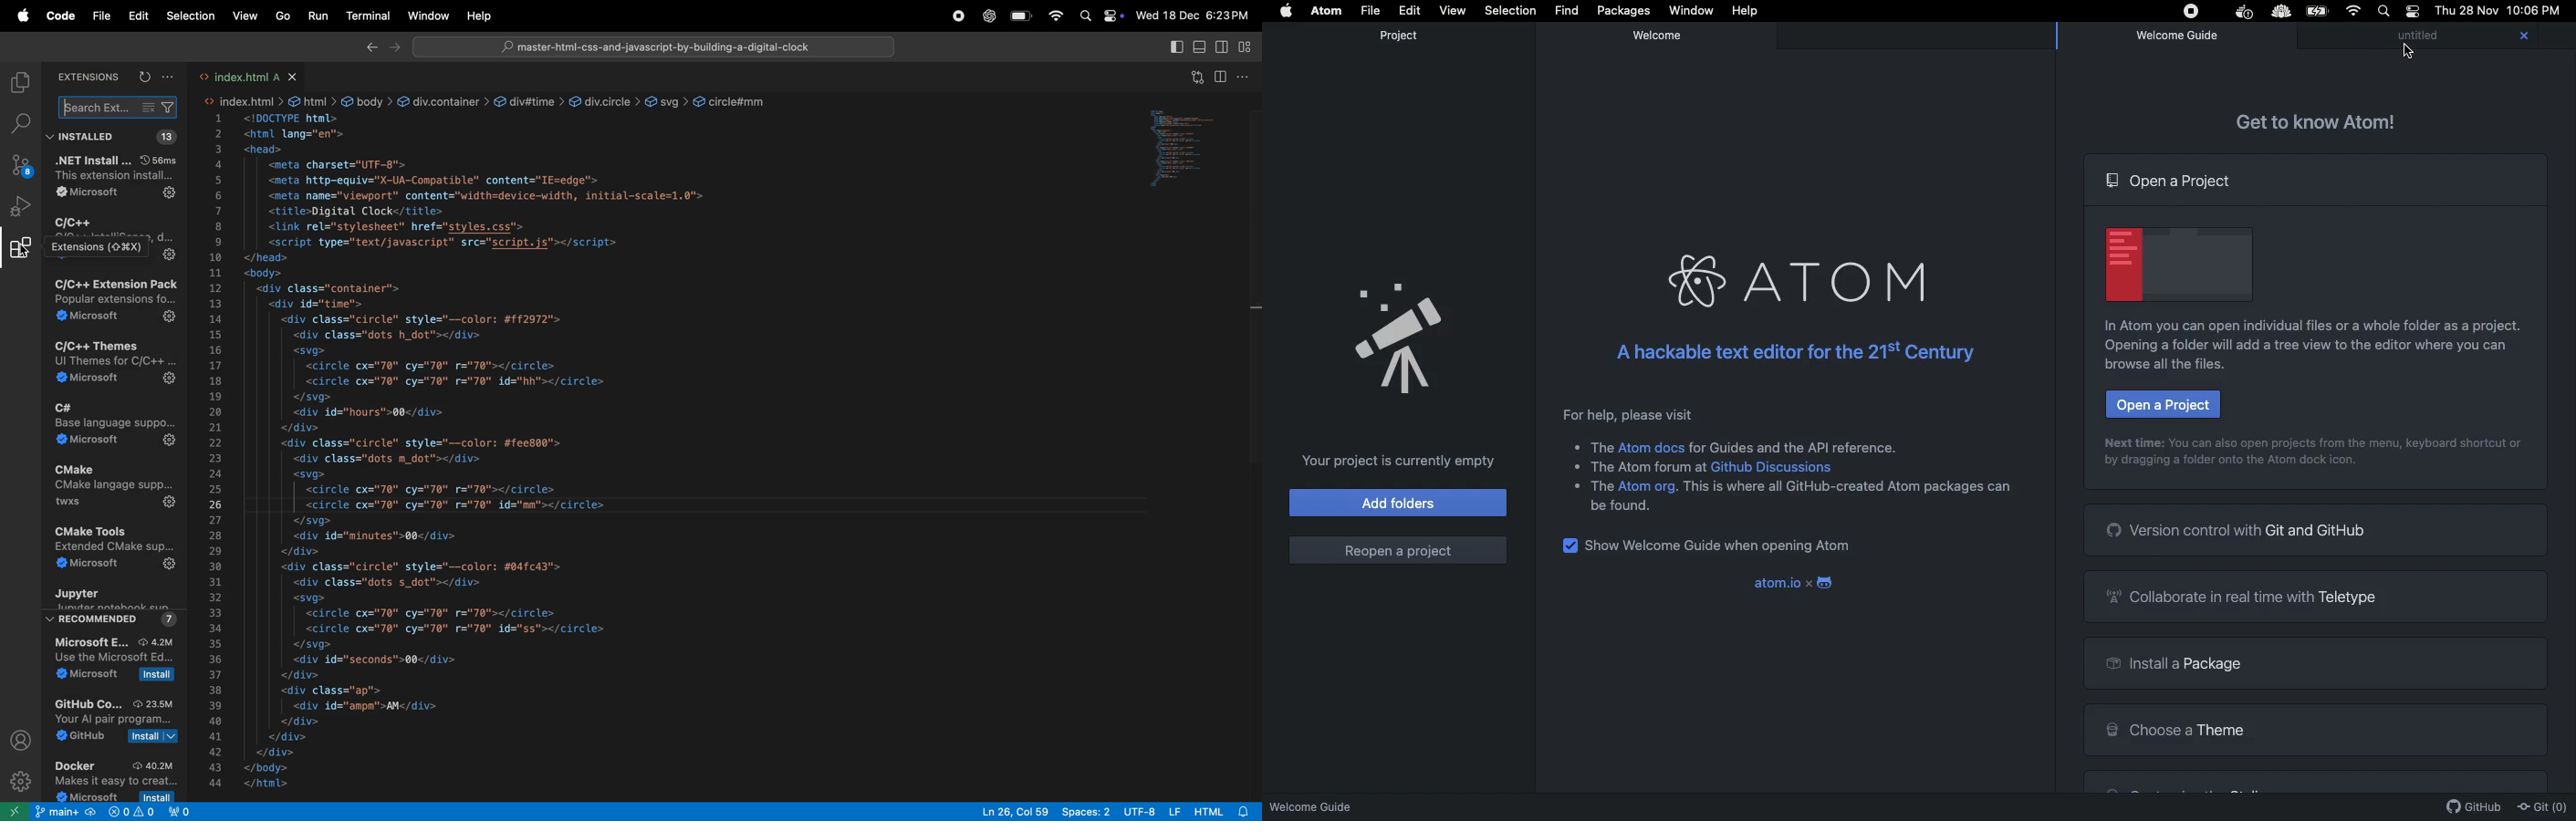 Image resolution: width=2576 pixels, height=840 pixels. What do you see at coordinates (2241, 13) in the screenshot?
I see `Docker` at bounding box center [2241, 13].